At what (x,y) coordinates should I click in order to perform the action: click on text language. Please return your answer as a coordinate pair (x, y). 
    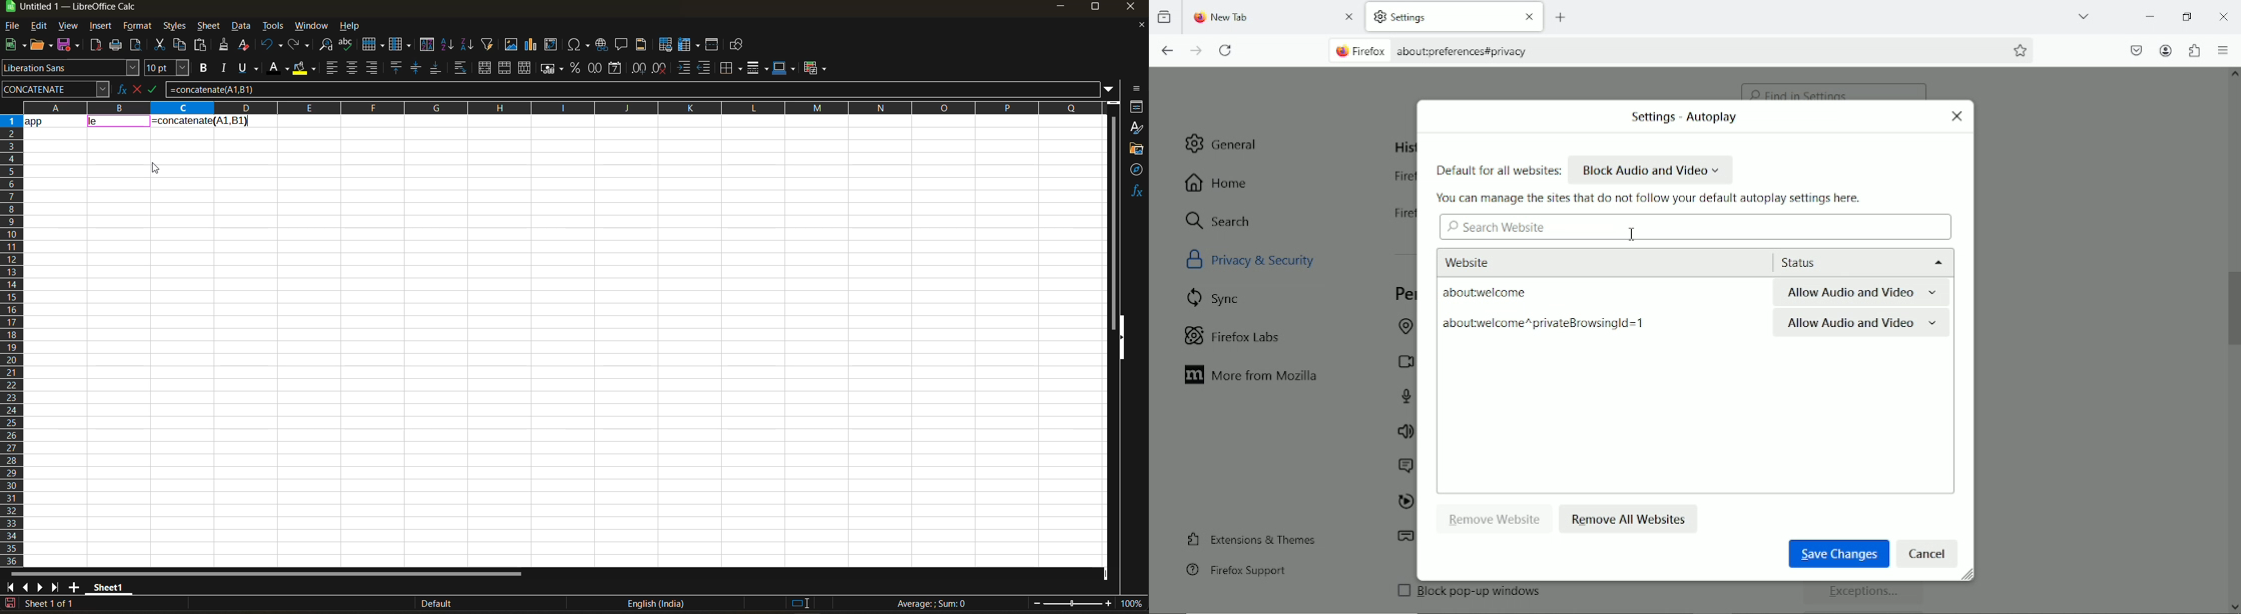
    Looking at the image, I should click on (655, 603).